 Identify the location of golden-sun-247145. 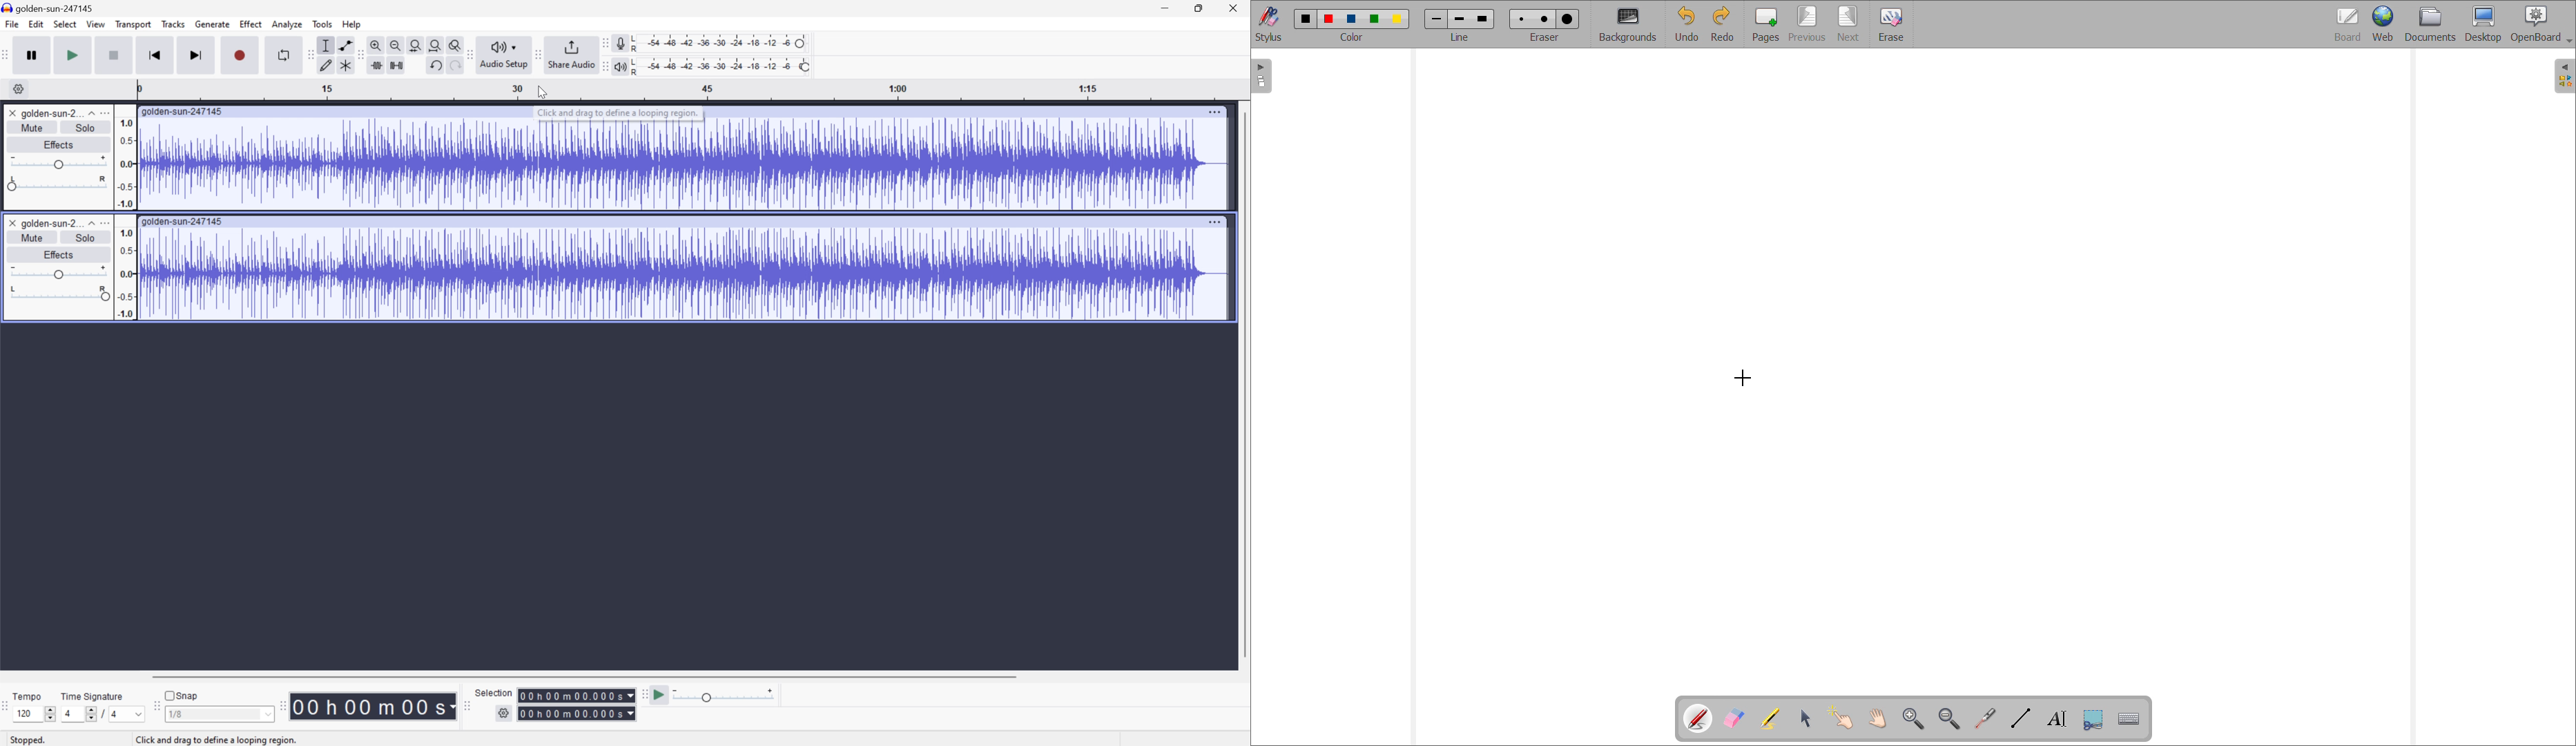
(185, 111).